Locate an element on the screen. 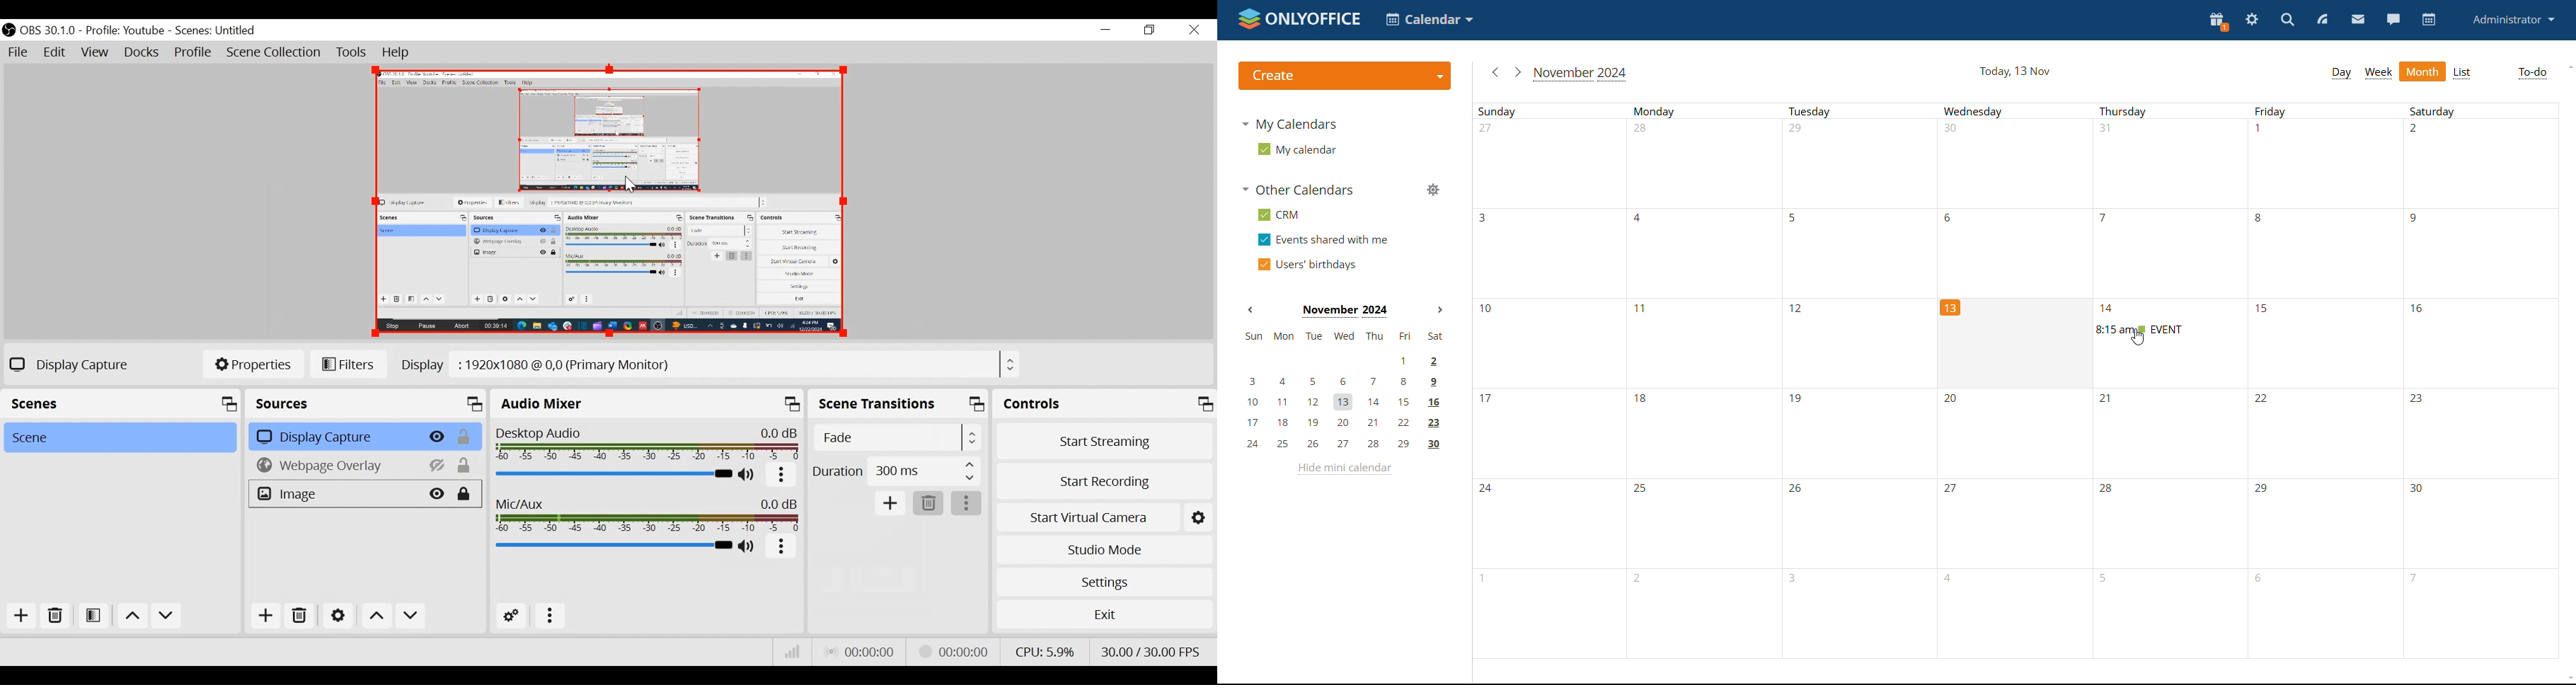 Image resolution: width=2576 pixels, height=700 pixels. Delete is located at coordinates (54, 616).